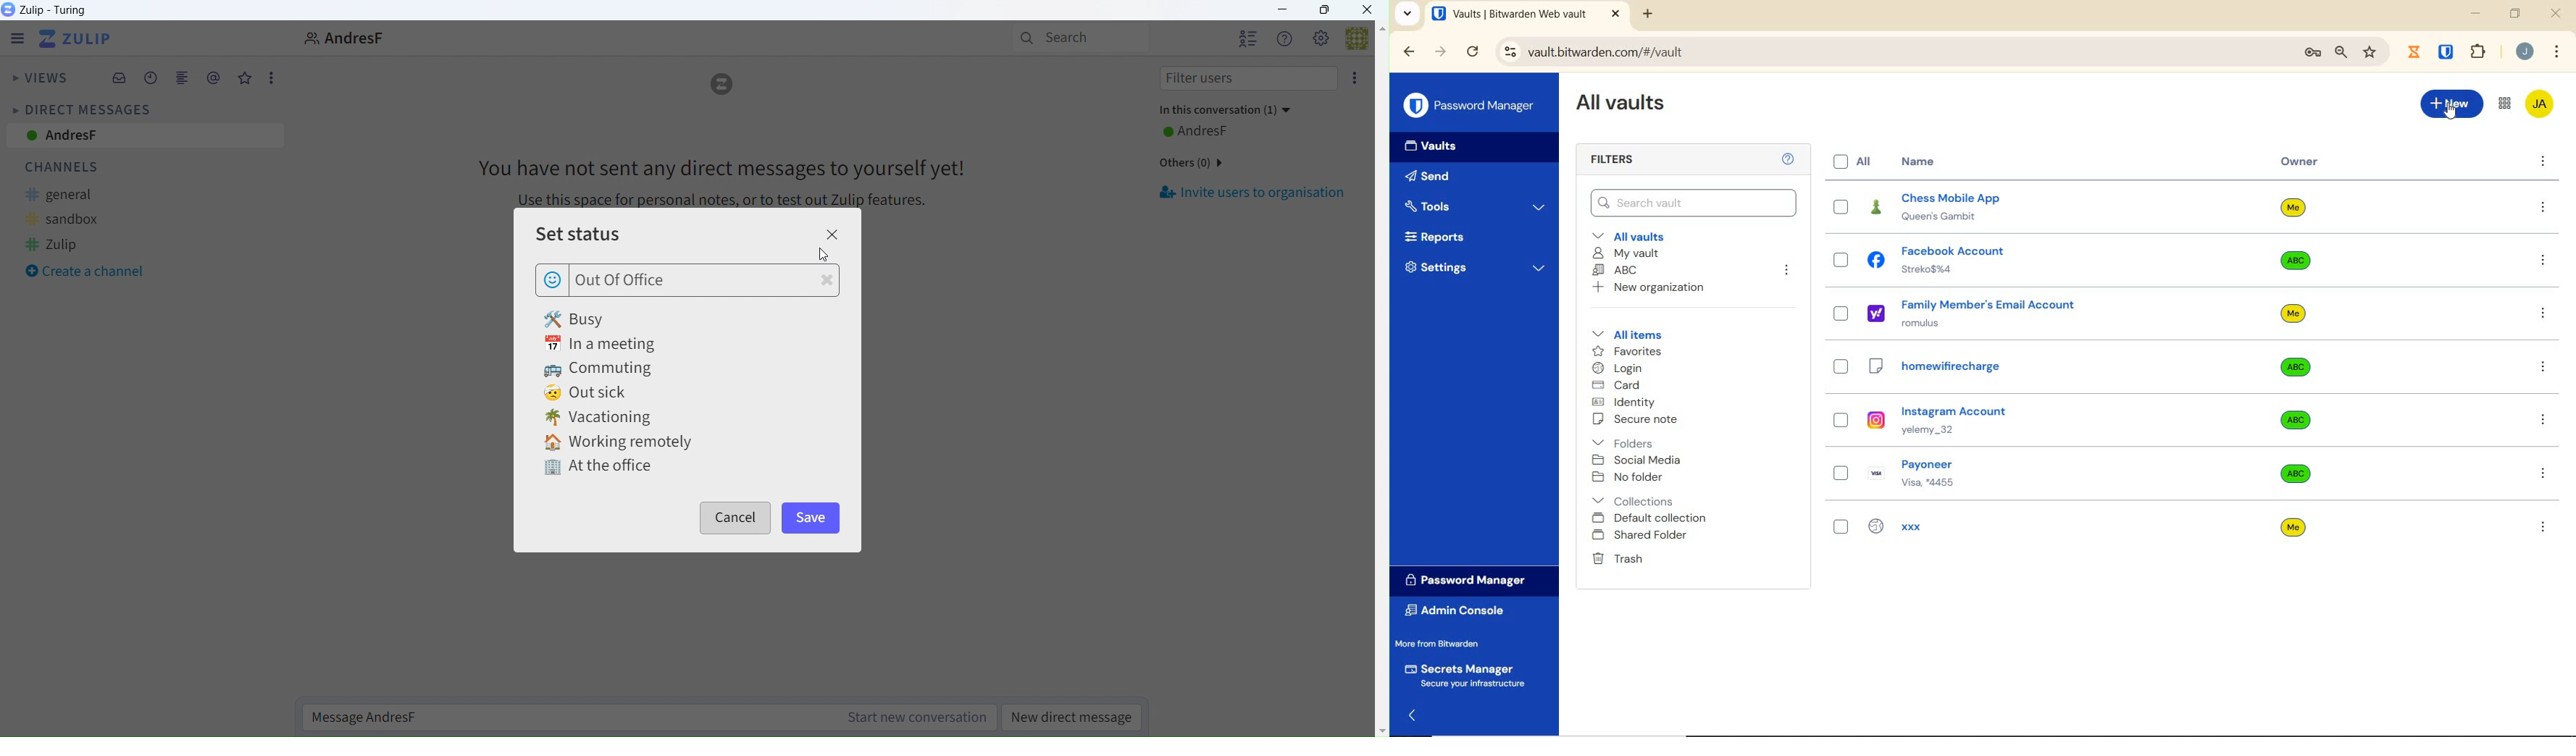 The image size is (2576, 756). What do you see at coordinates (624, 441) in the screenshot?
I see `Working remotely` at bounding box center [624, 441].